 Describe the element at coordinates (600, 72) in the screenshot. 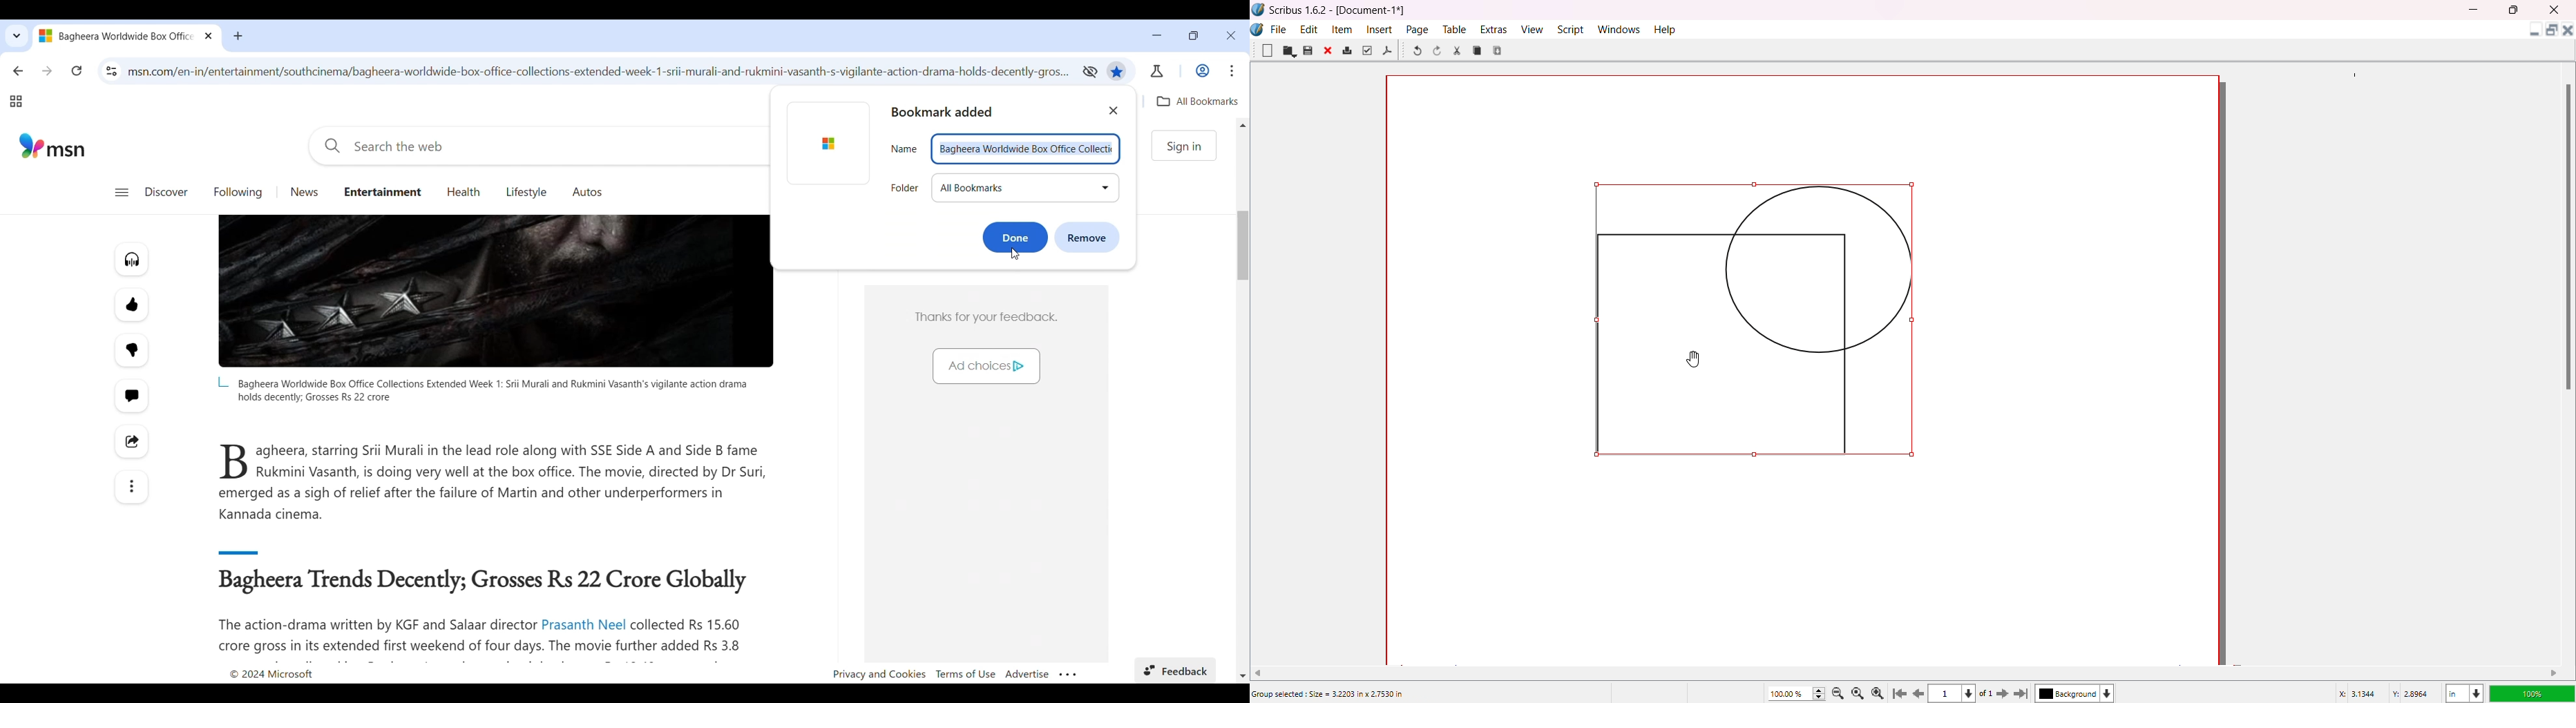

I see `Web link of current page` at that location.